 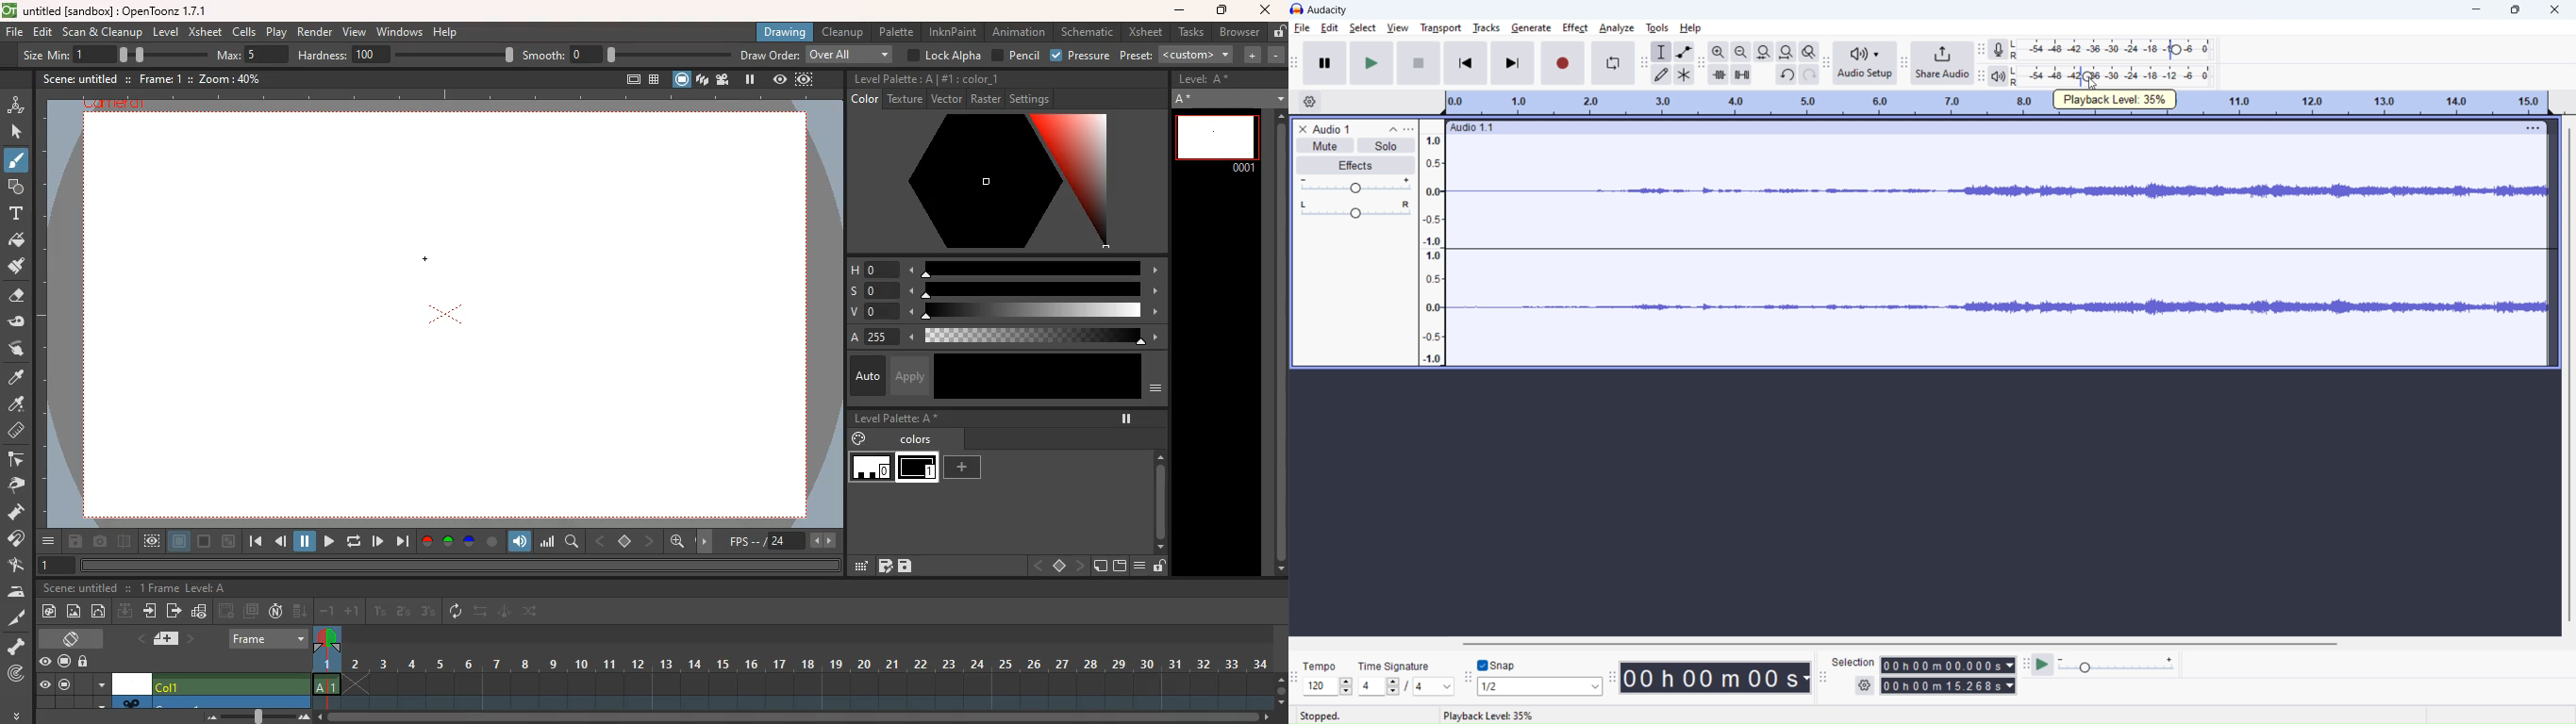 I want to click on effects, so click(x=1355, y=164).